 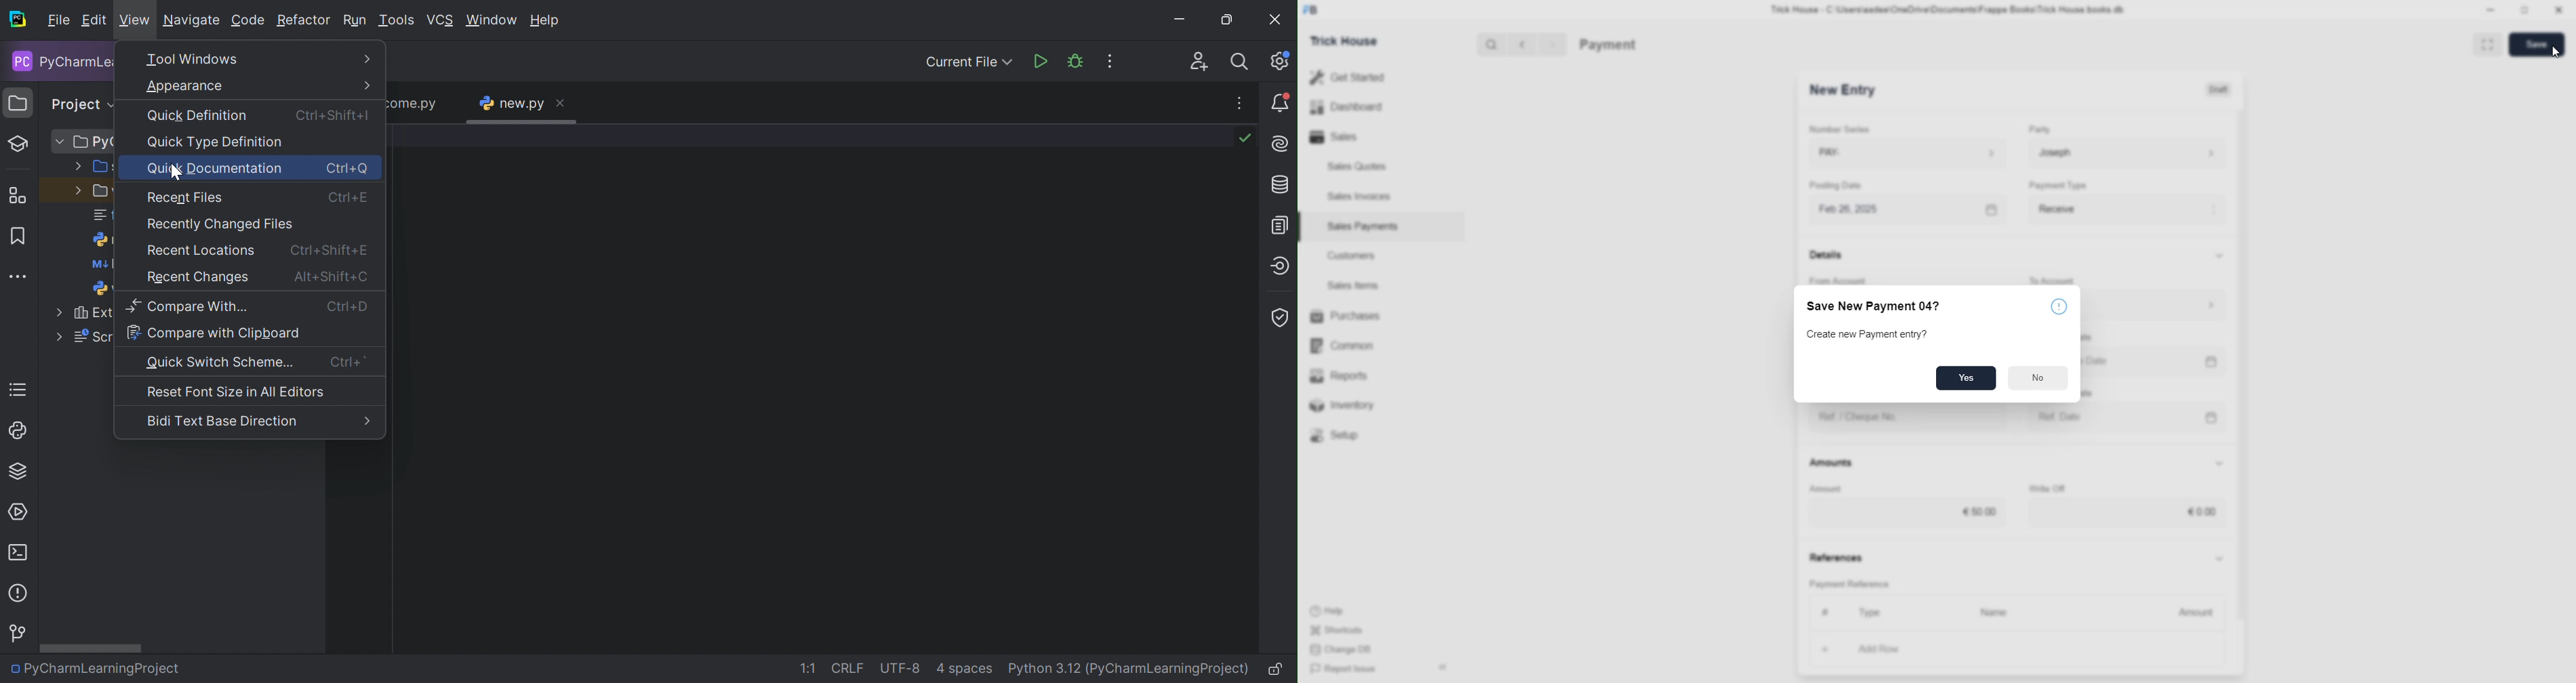 What do you see at coordinates (1347, 375) in the screenshot?
I see `Reports` at bounding box center [1347, 375].